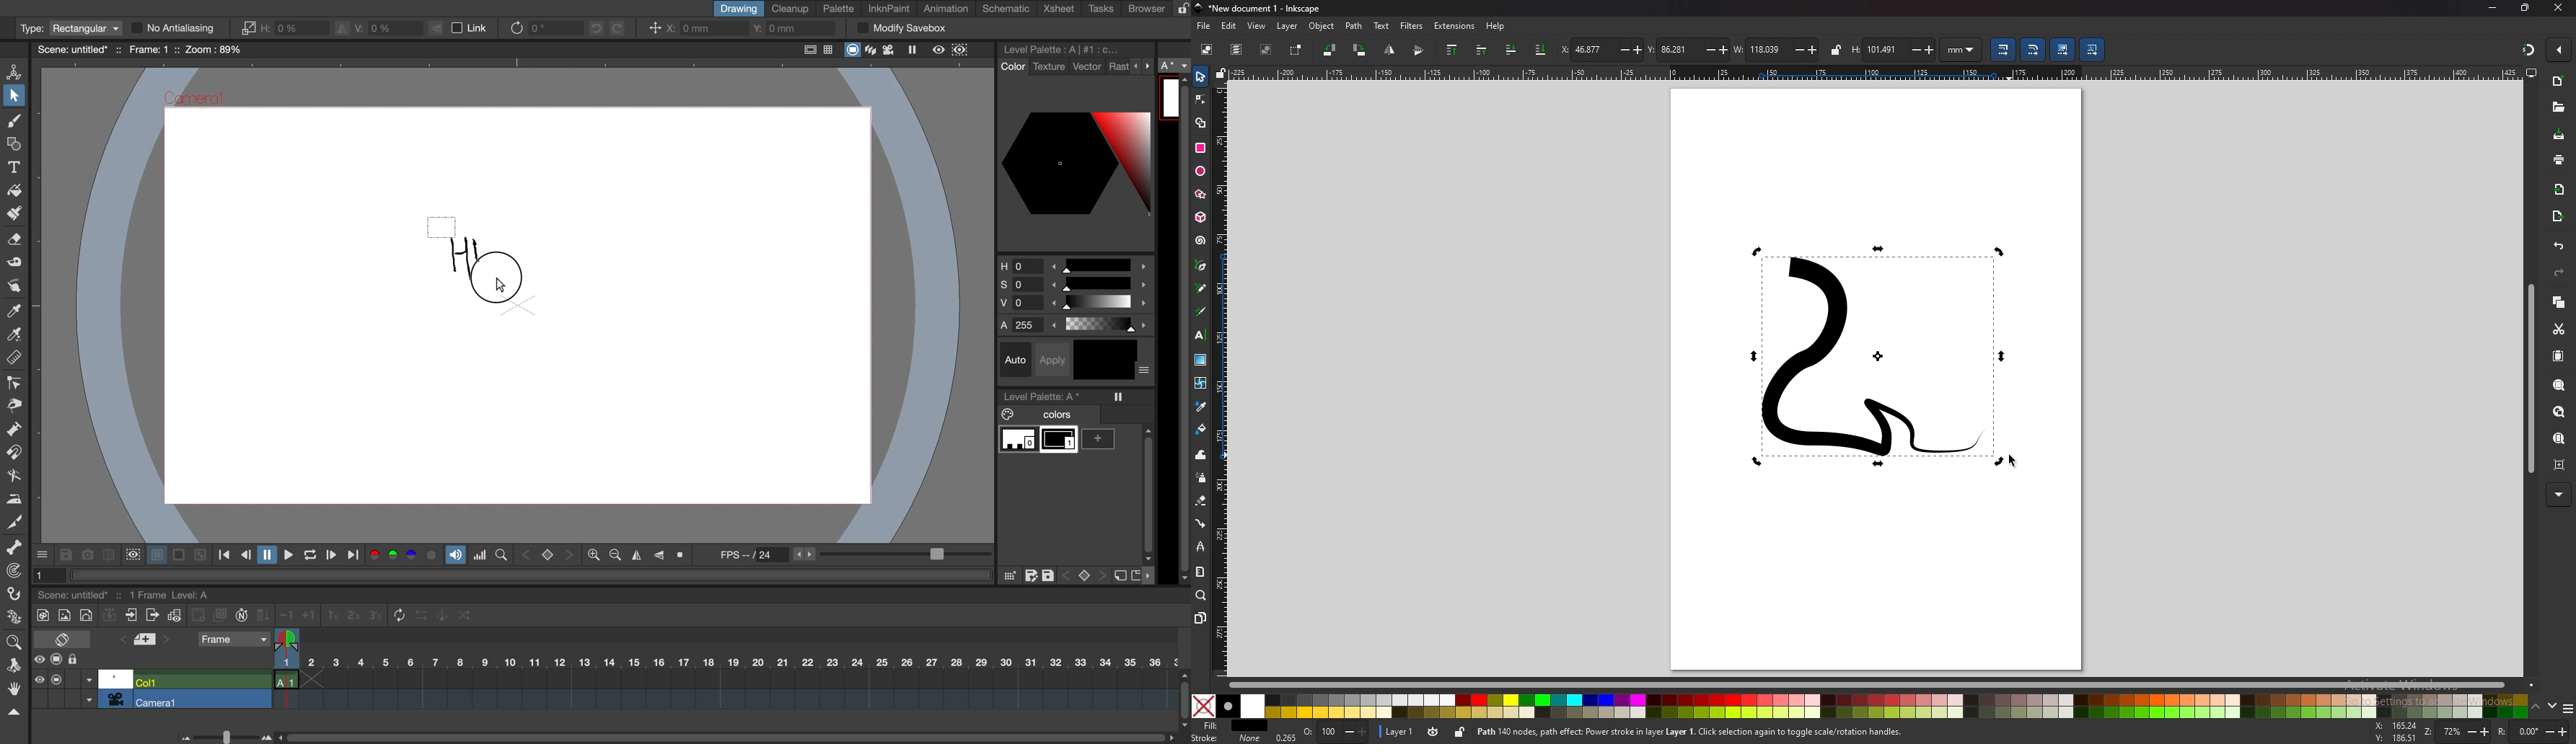 The image size is (2576, 756). What do you see at coordinates (2003, 50) in the screenshot?
I see `scale stroke` at bounding box center [2003, 50].